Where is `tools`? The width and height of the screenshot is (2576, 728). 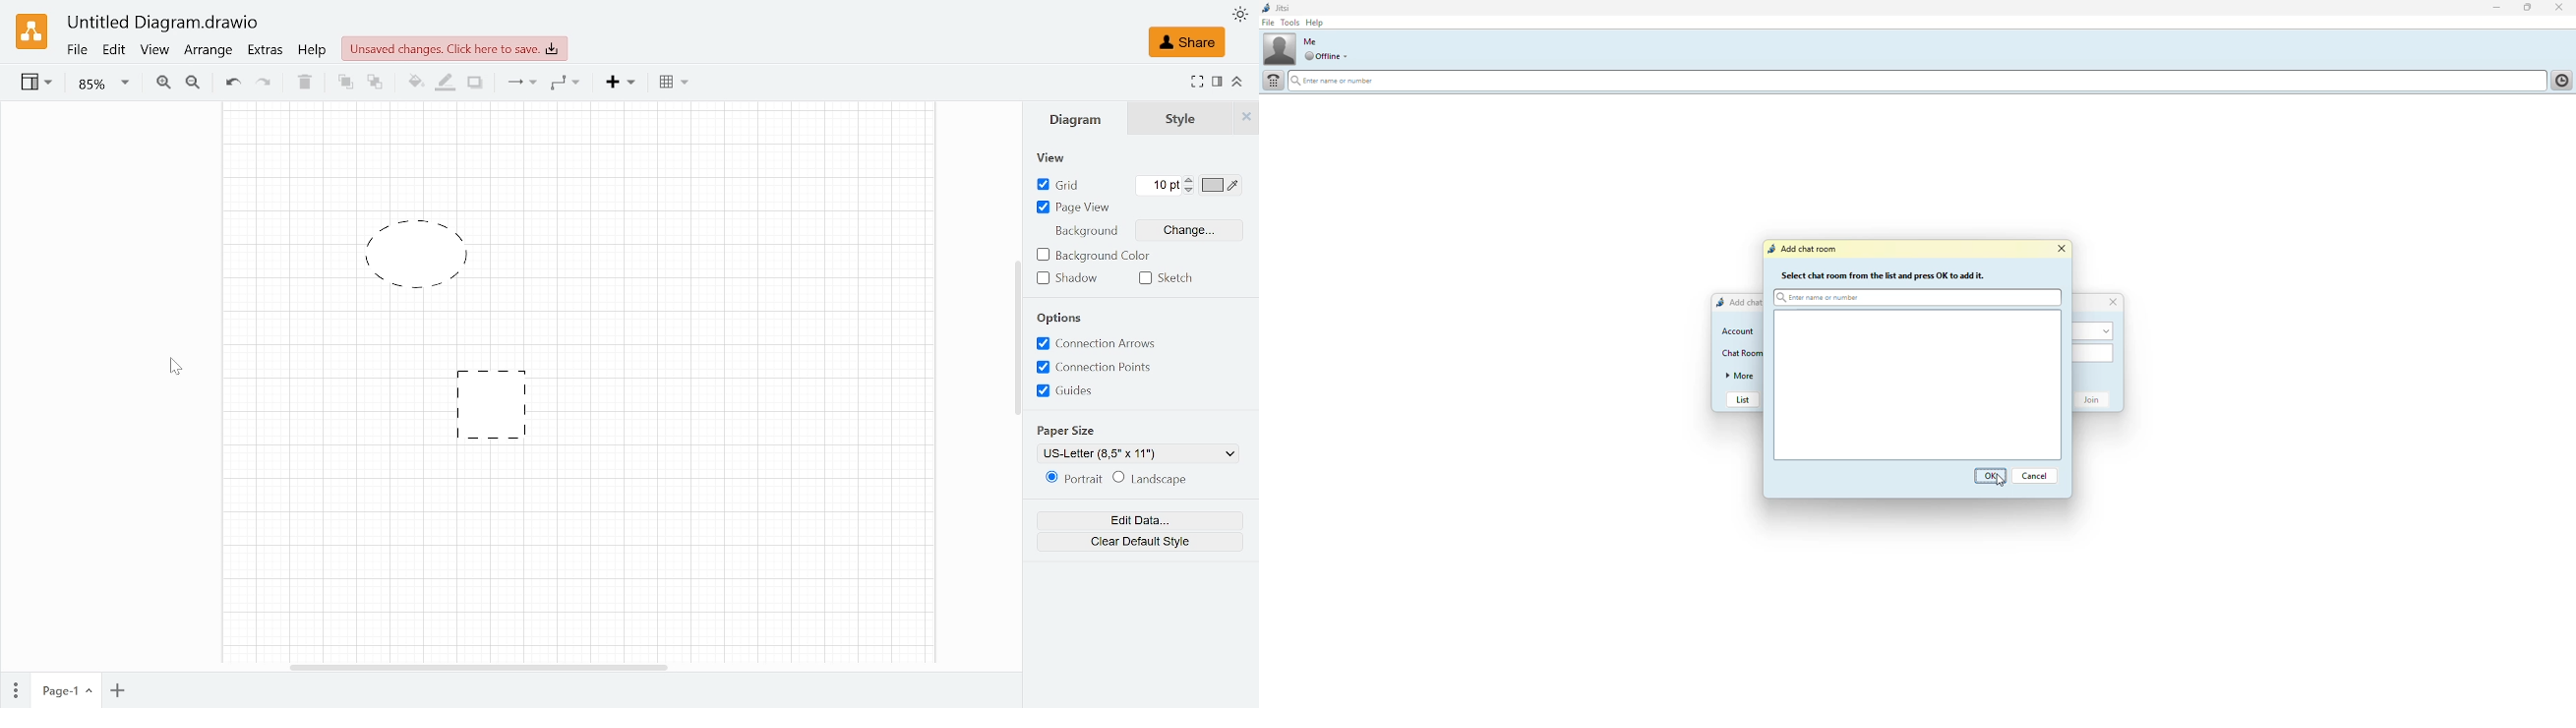 tools is located at coordinates (1291, 22).